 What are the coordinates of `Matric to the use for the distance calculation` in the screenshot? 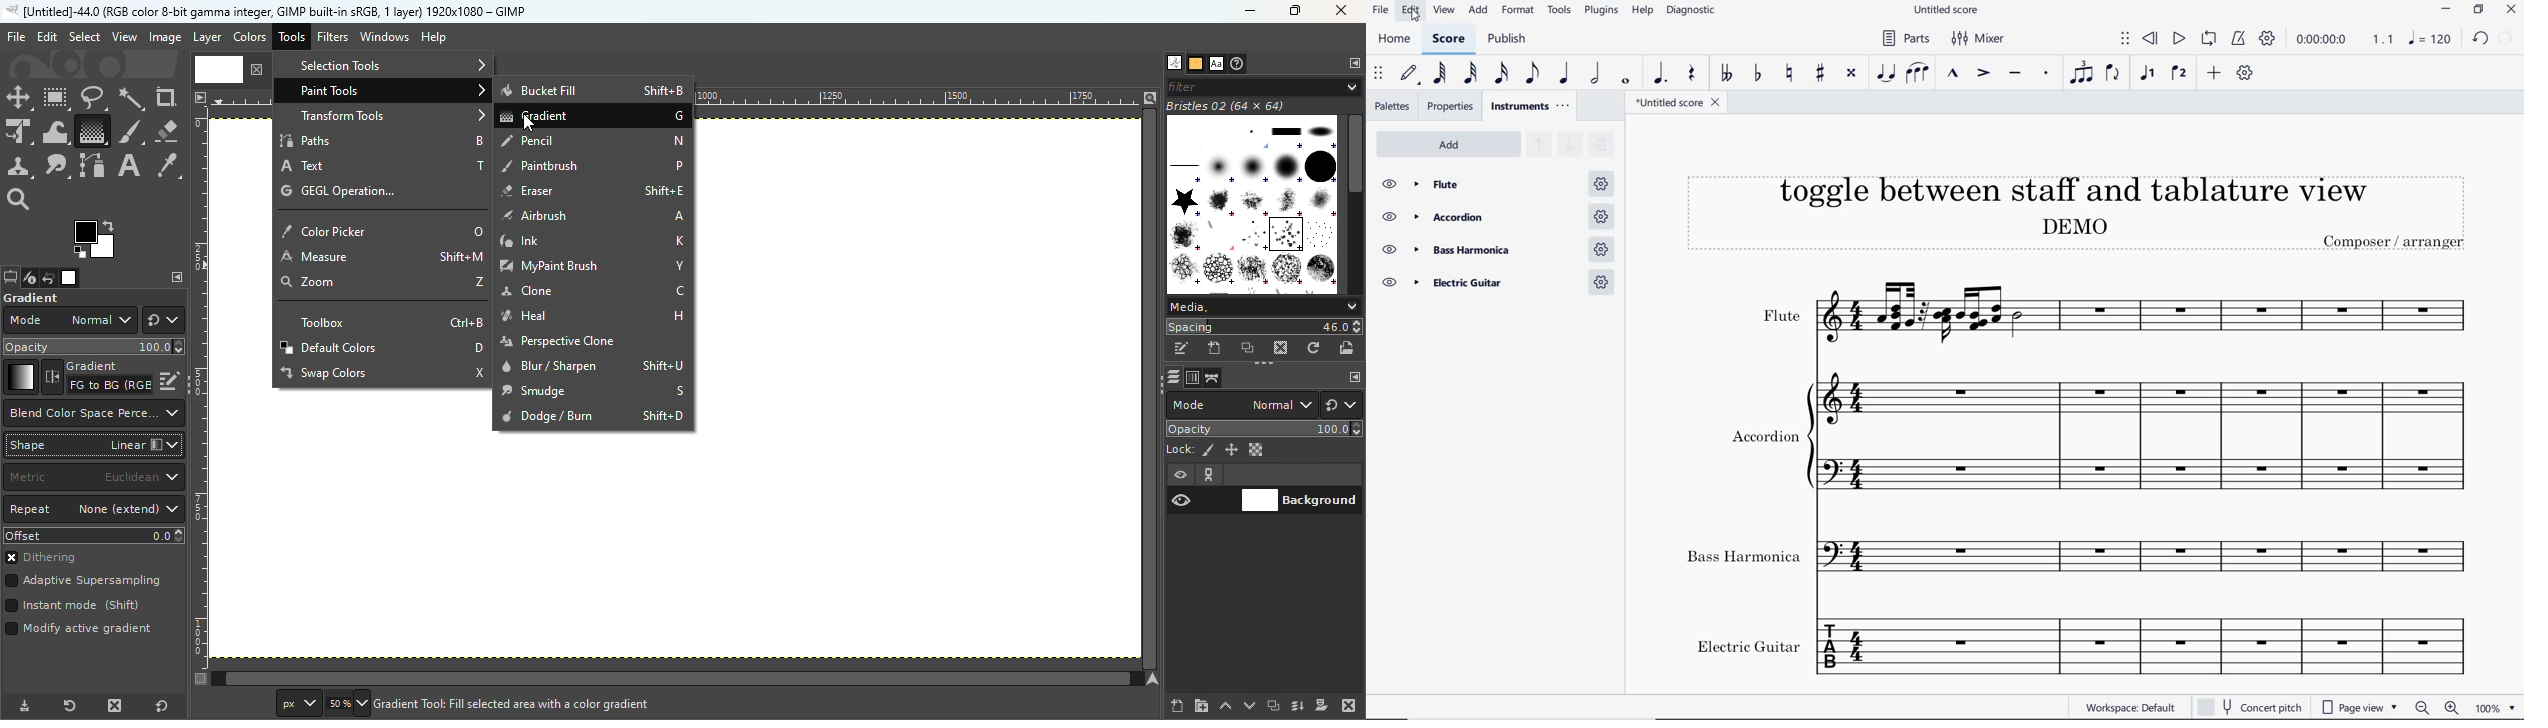 It's located at (93, 478).